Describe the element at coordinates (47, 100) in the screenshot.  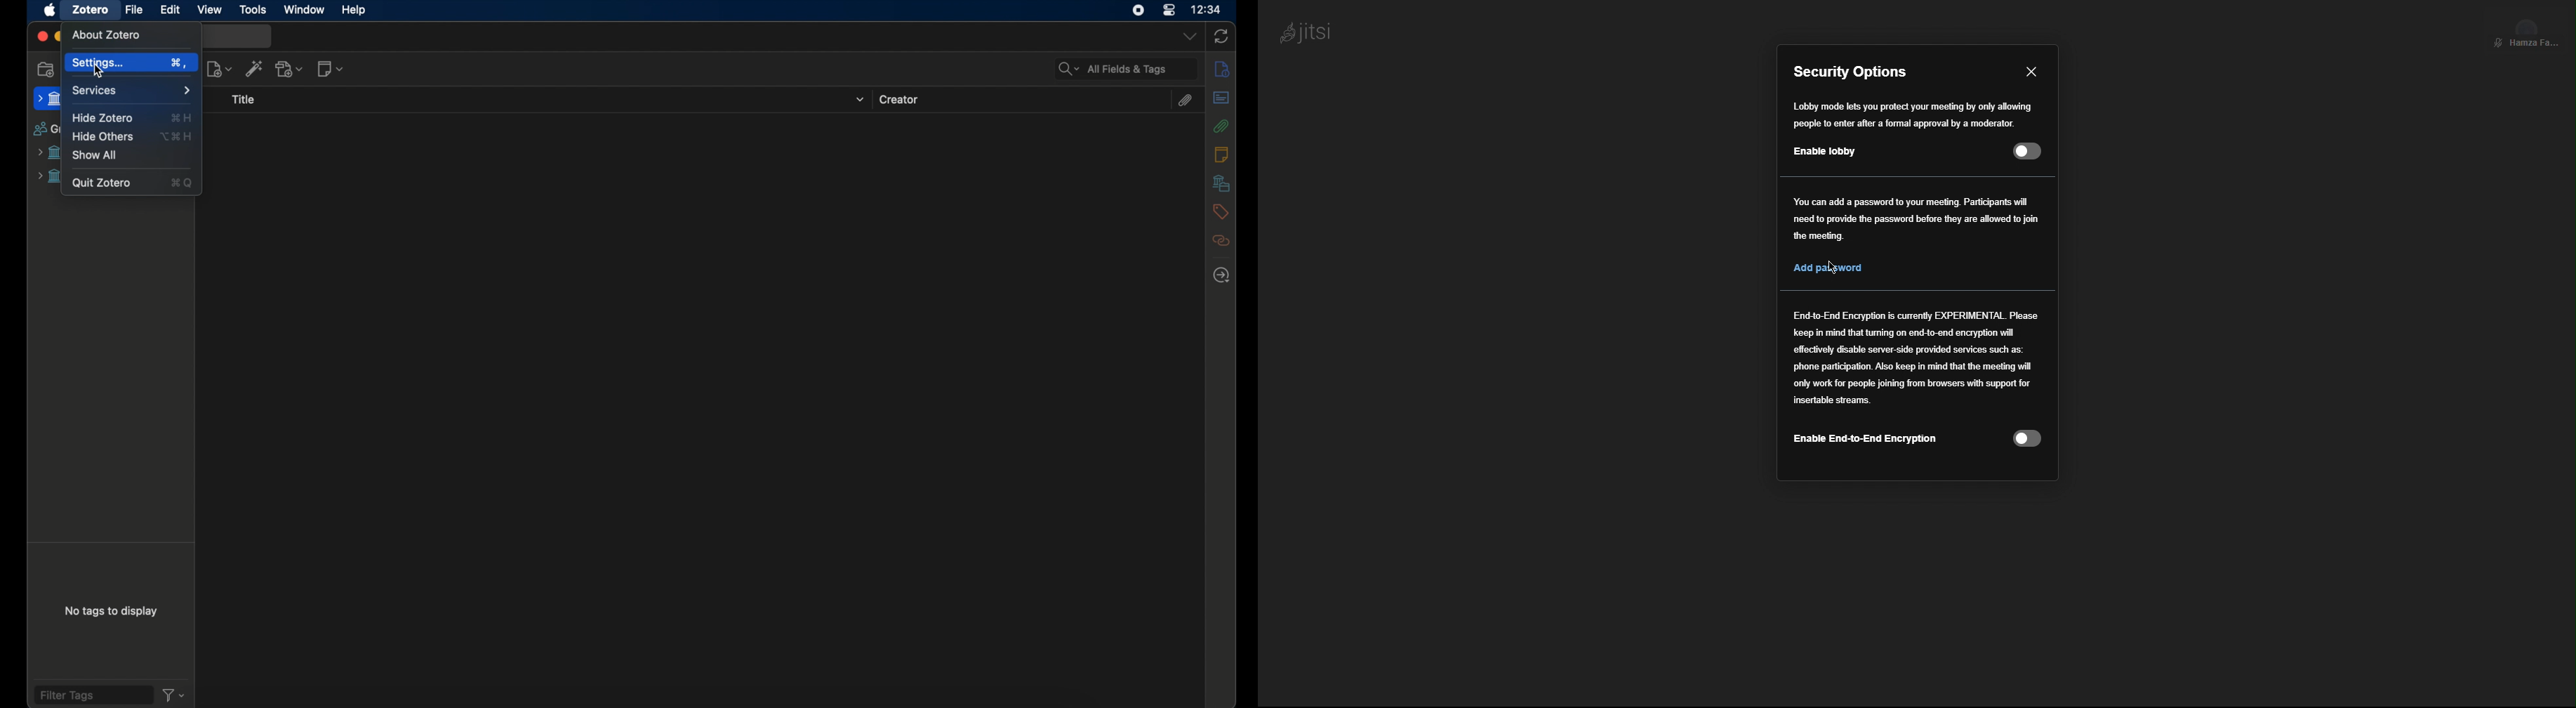
I see `my library` at that location.